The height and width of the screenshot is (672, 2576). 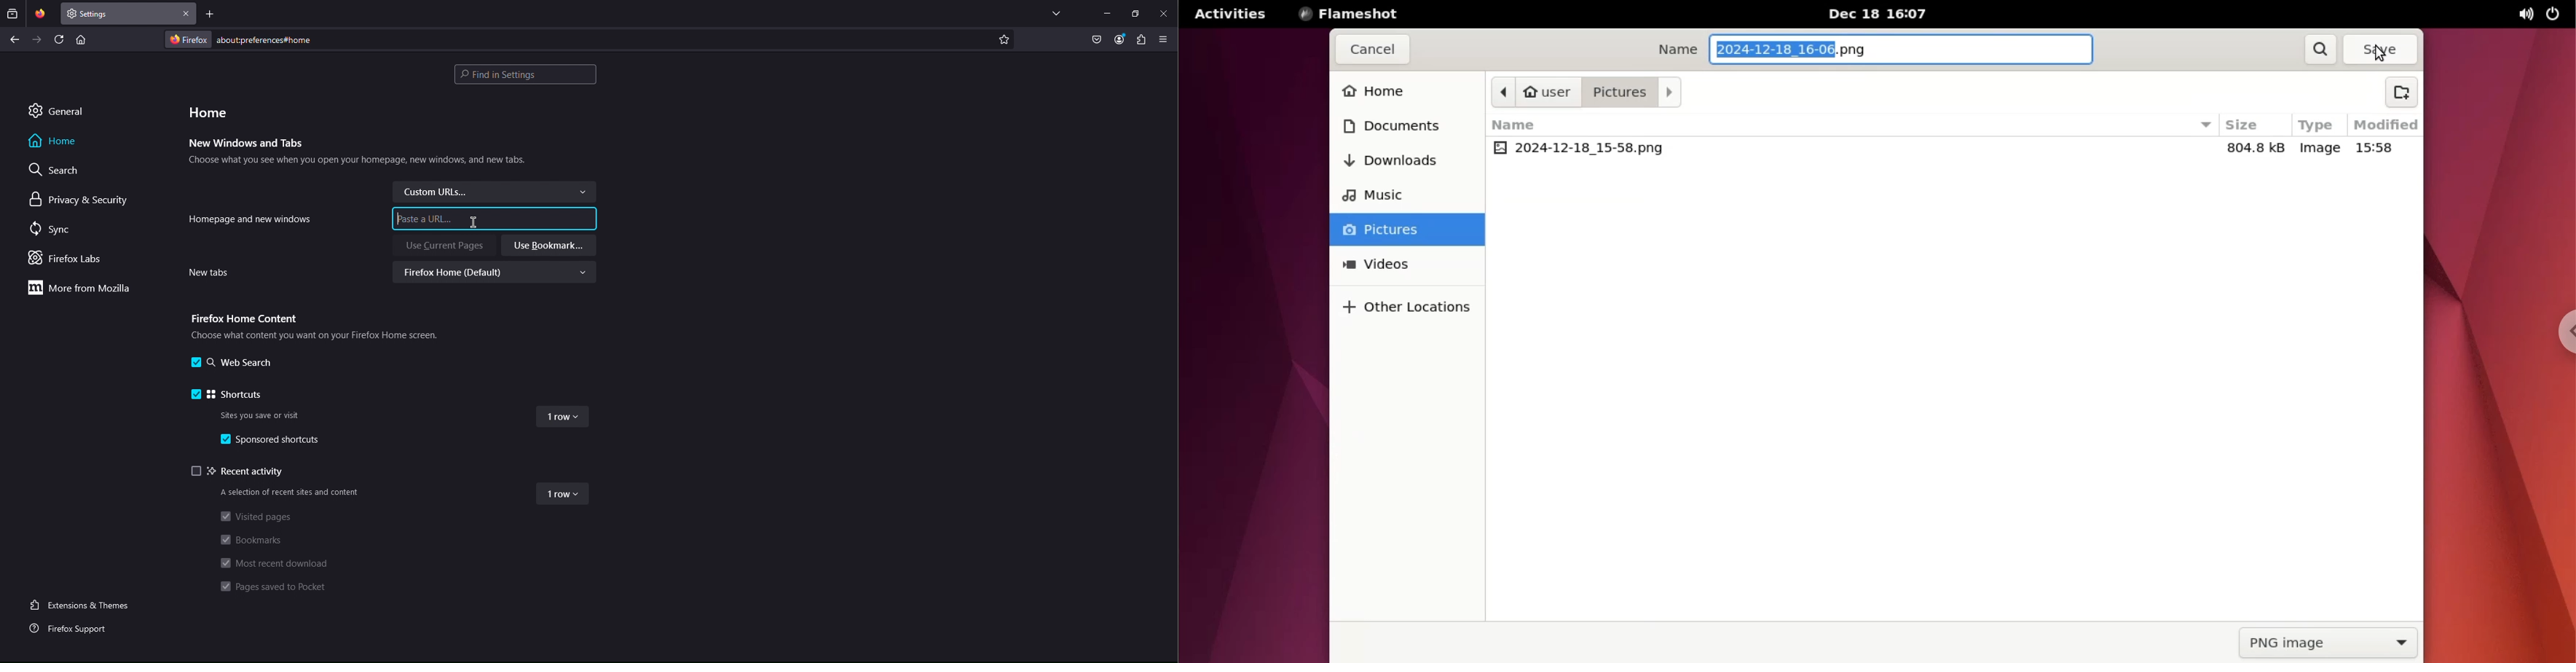 What do you see at coordinates (78, 287) in the screenshot?
I see `More from Mozilla` at bounding box center [78, 287].